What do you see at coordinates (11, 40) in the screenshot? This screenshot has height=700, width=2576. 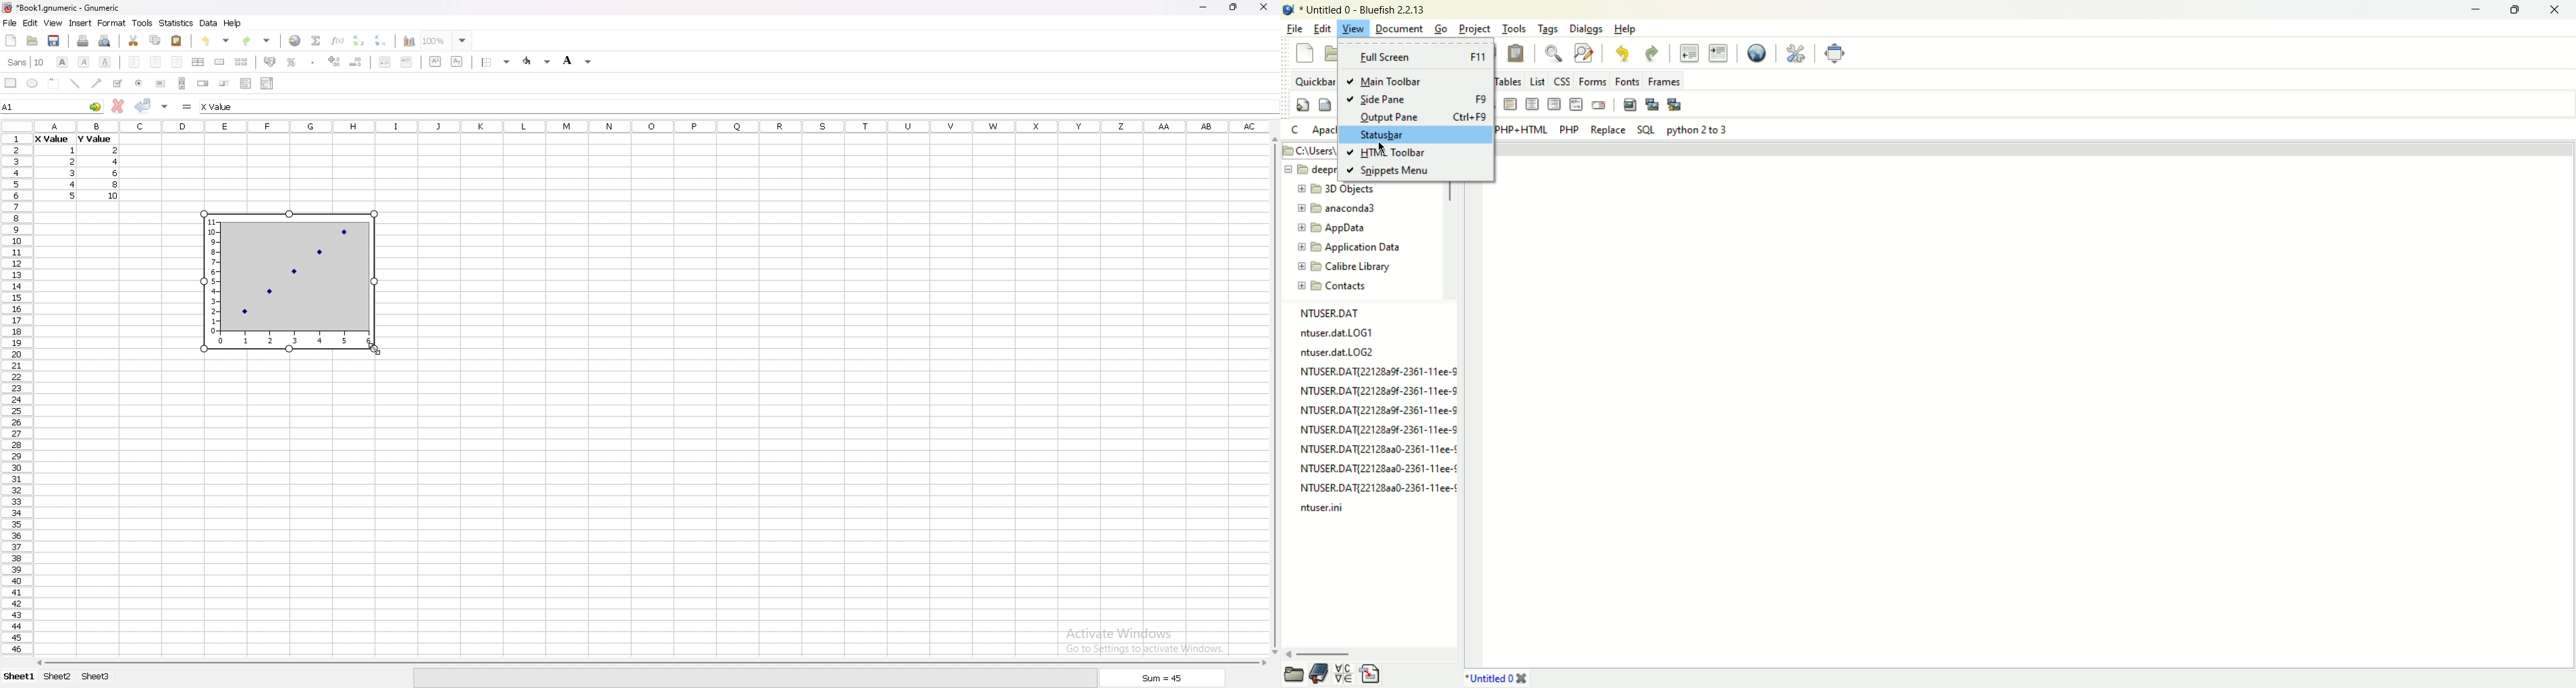 I see `new` at bounding box center [11, 40].